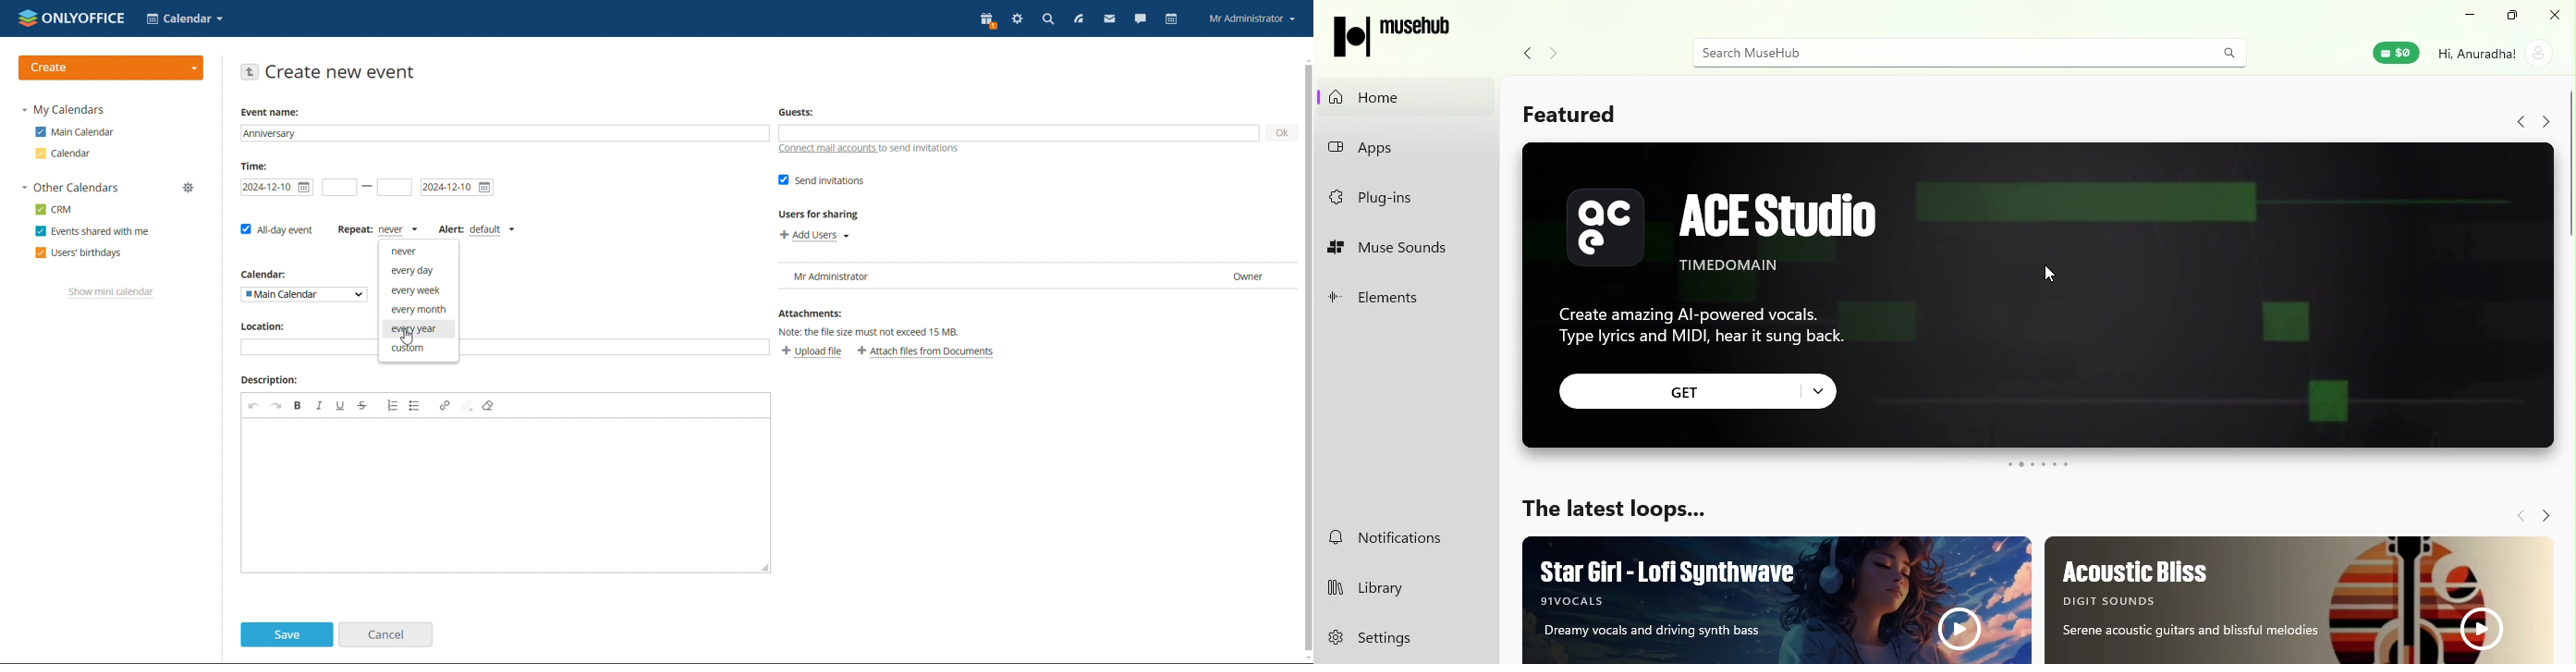 The width and height of the screenshot is (2576, 672). Describe the element at coordinates (2569, 369) in the screenshot. I see `Scroll bar` at that location.